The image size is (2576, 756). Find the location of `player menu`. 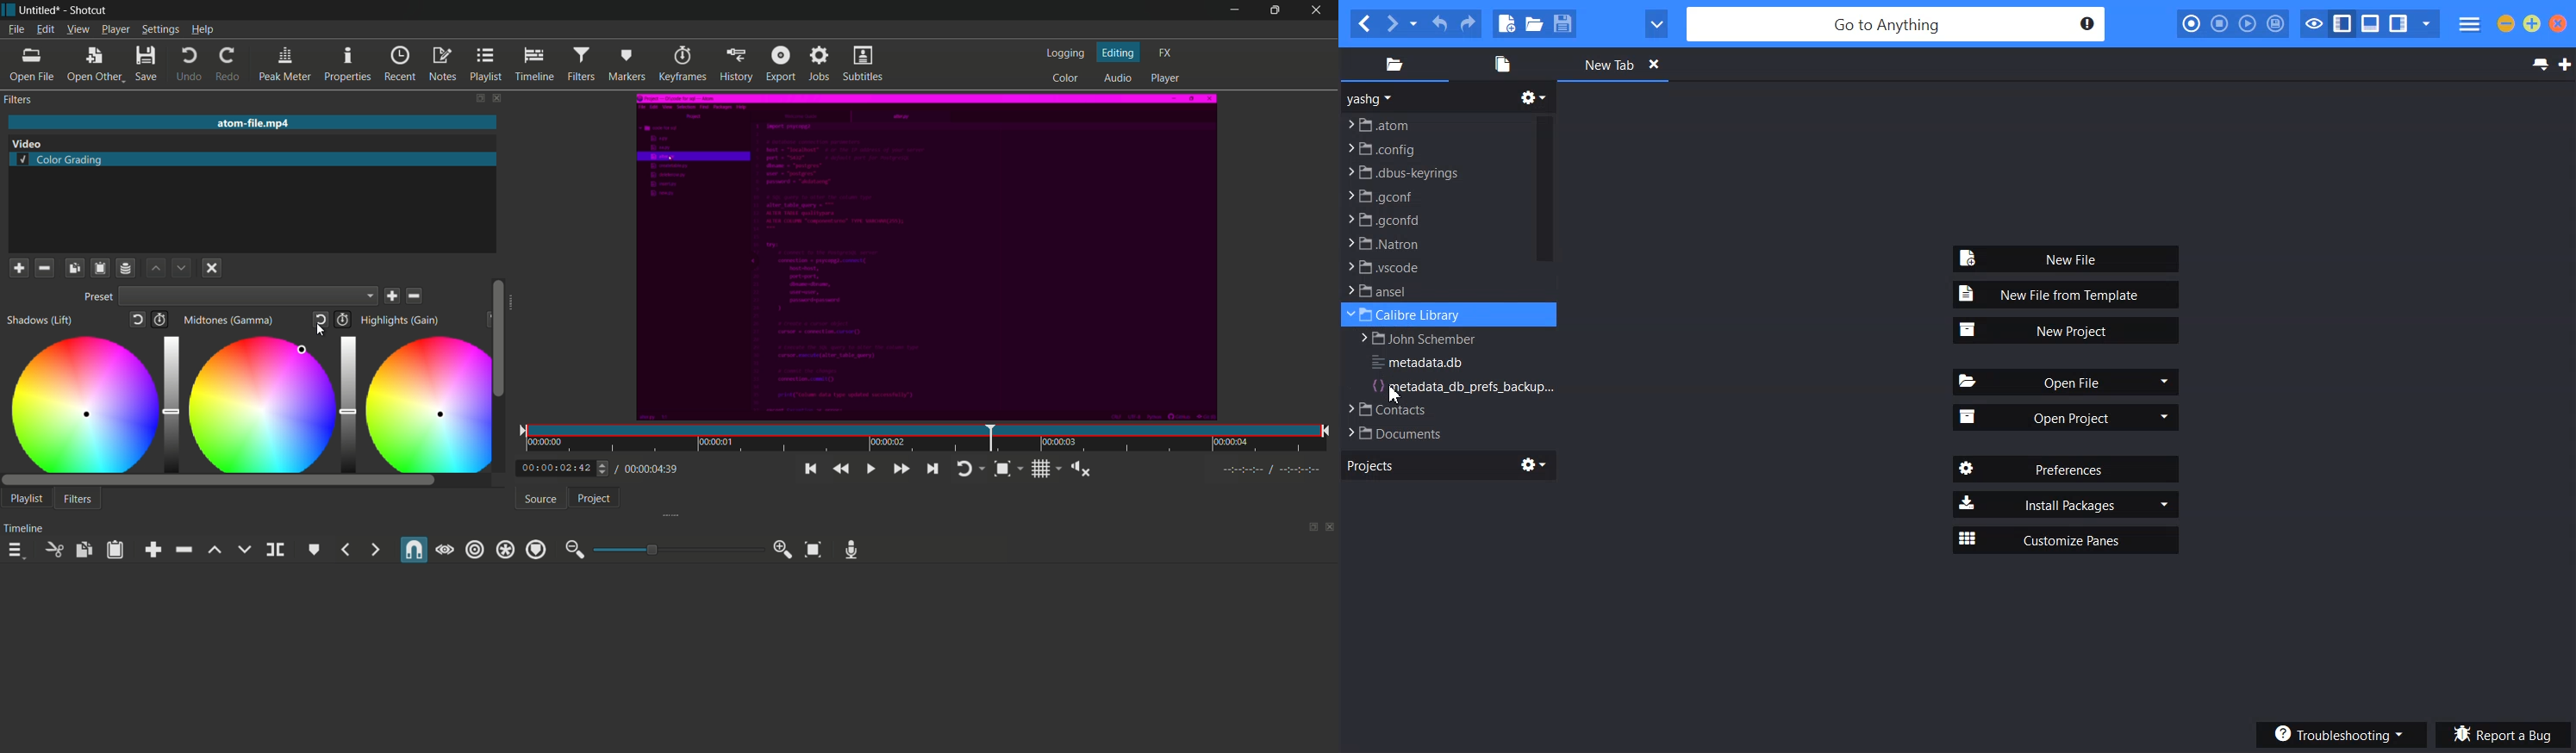

player menu is located at coordinates (115, 29).